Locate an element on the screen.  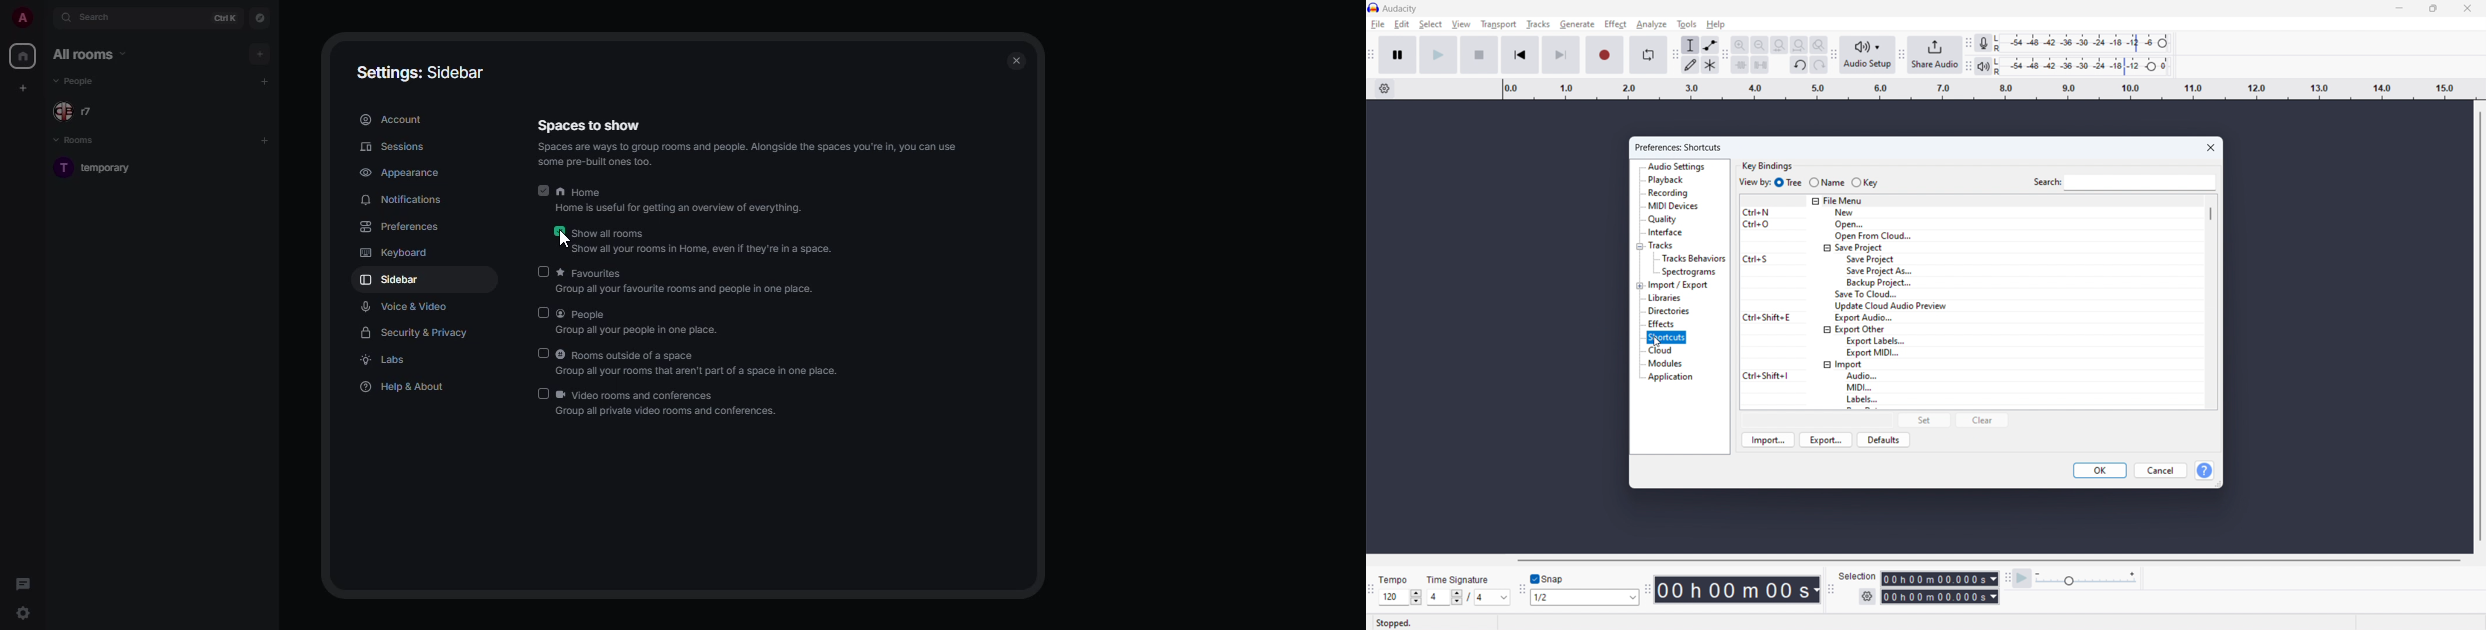
close is located at coordinates (2211, 148).